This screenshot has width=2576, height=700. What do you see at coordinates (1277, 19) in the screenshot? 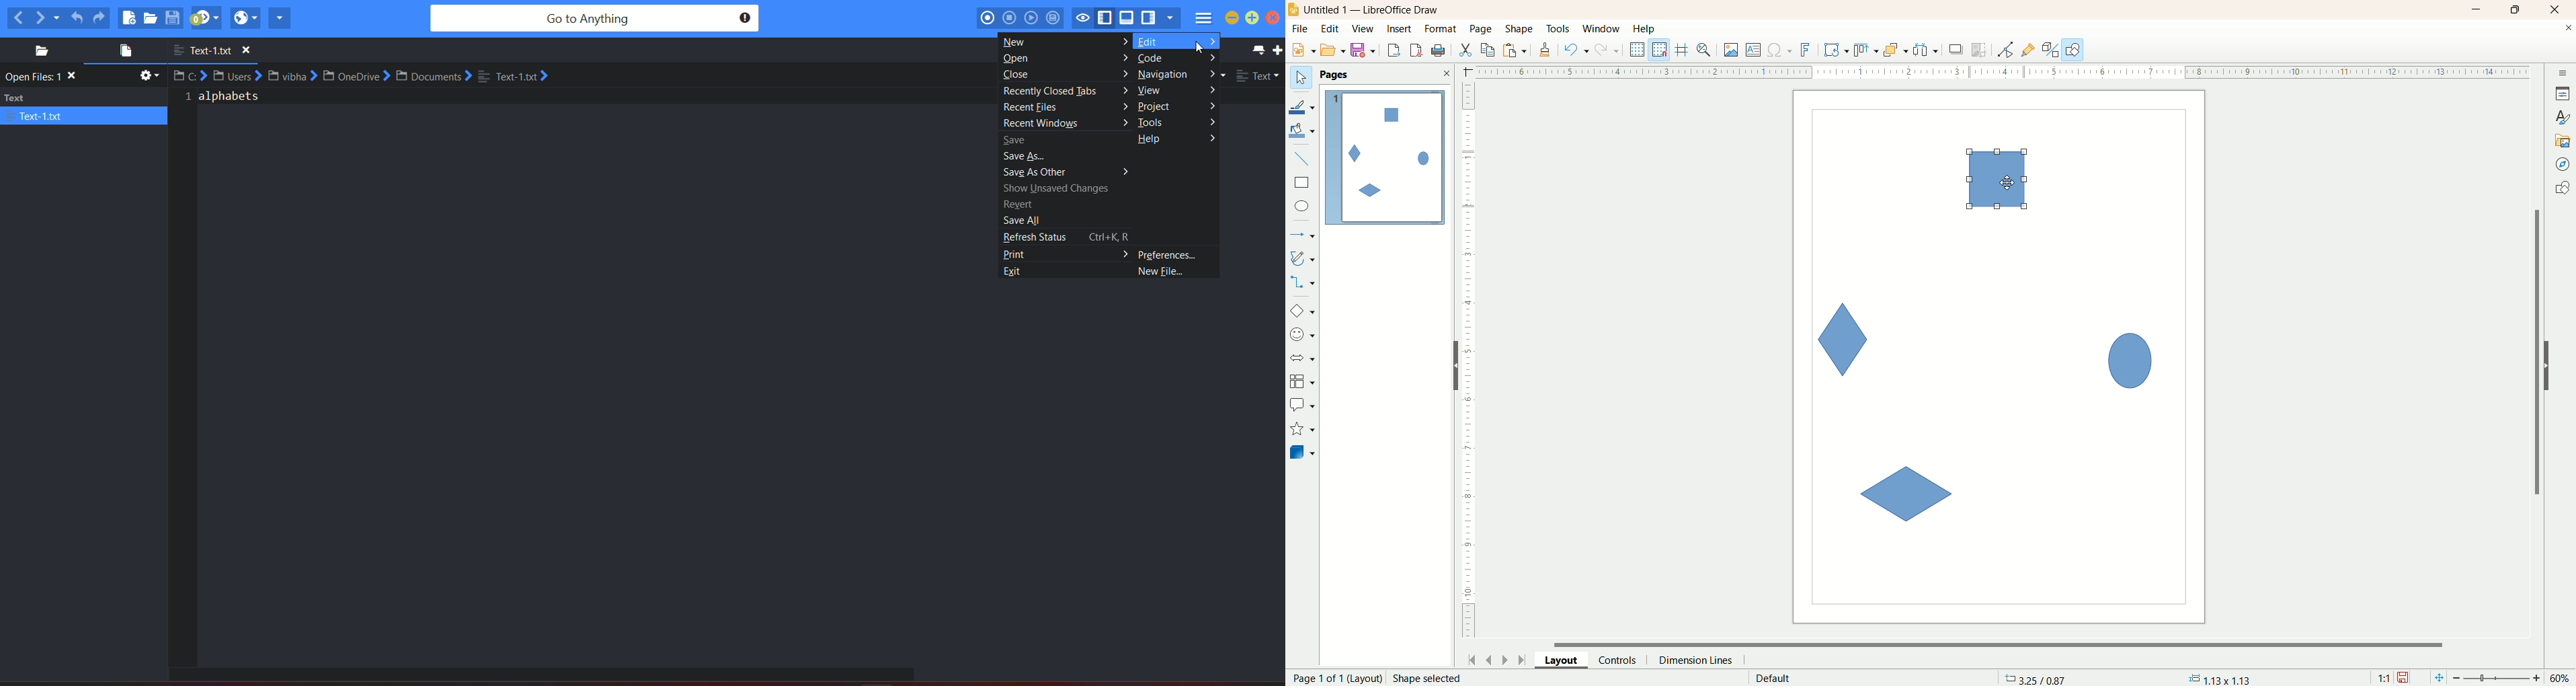
I see `close` at bounding box center [1277, 19].